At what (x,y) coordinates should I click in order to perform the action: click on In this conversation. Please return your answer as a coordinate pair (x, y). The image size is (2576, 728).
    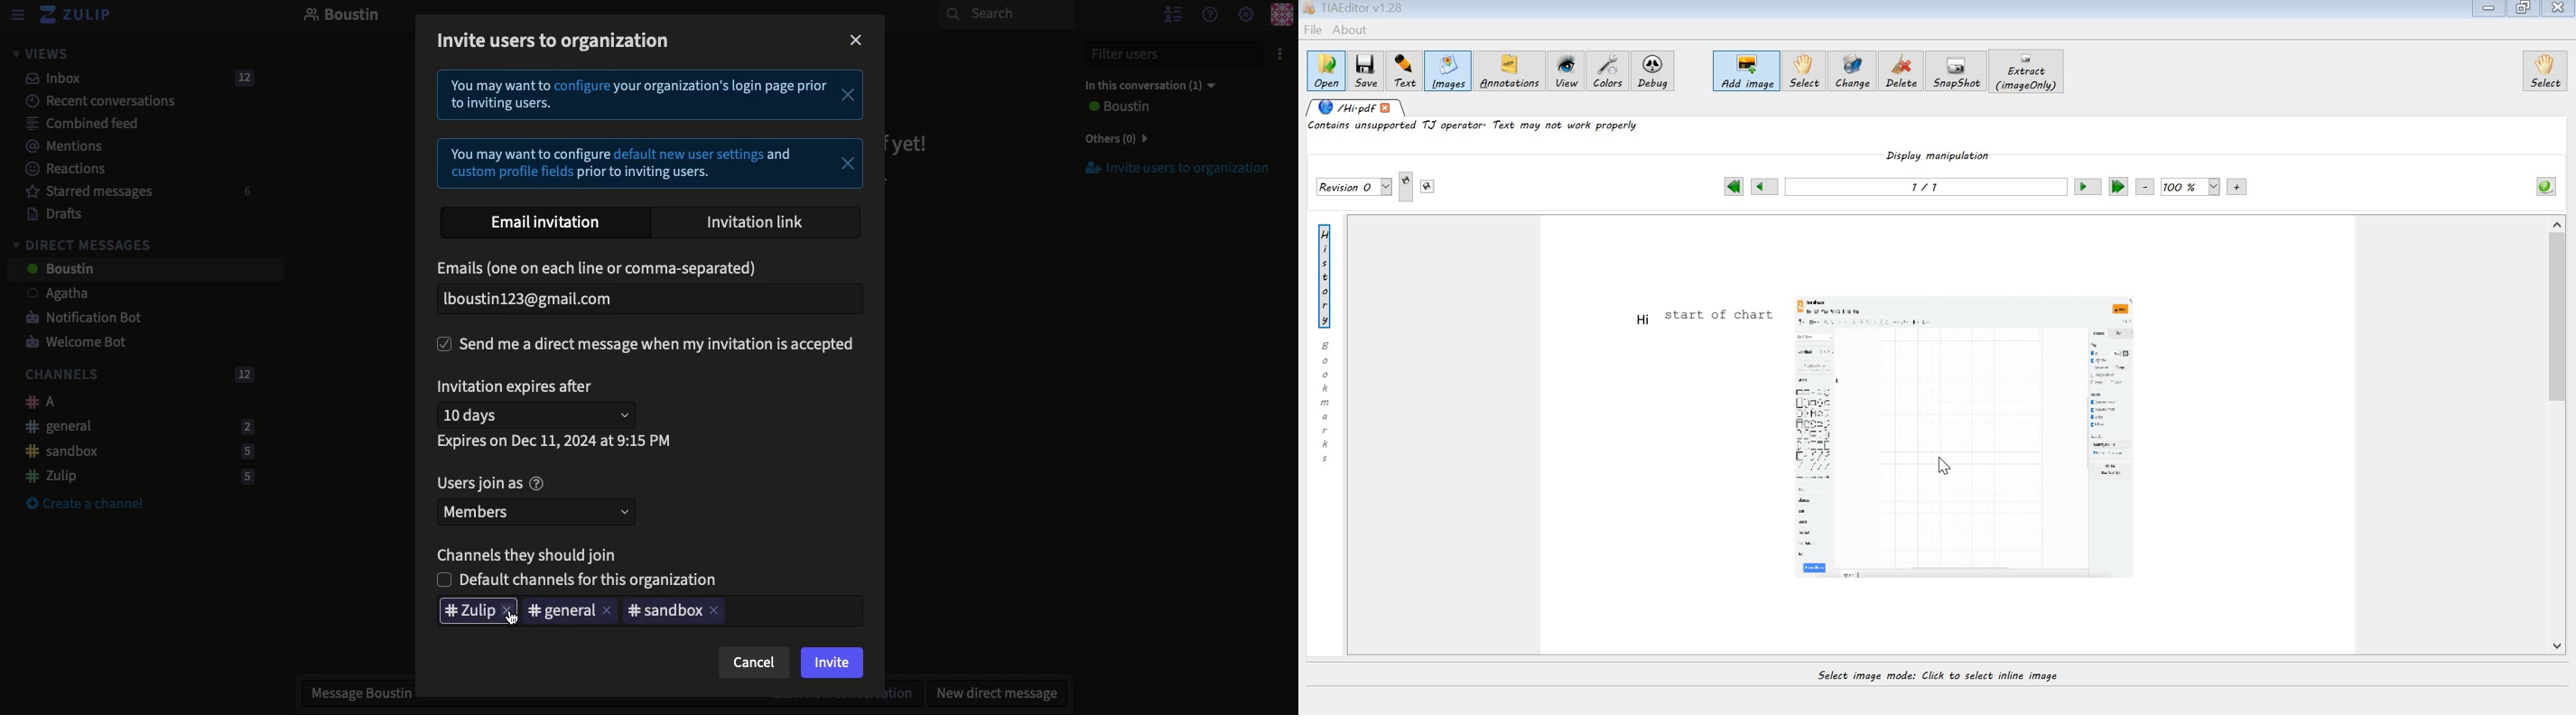
    Looking at the image, I should click on (1146, 85).